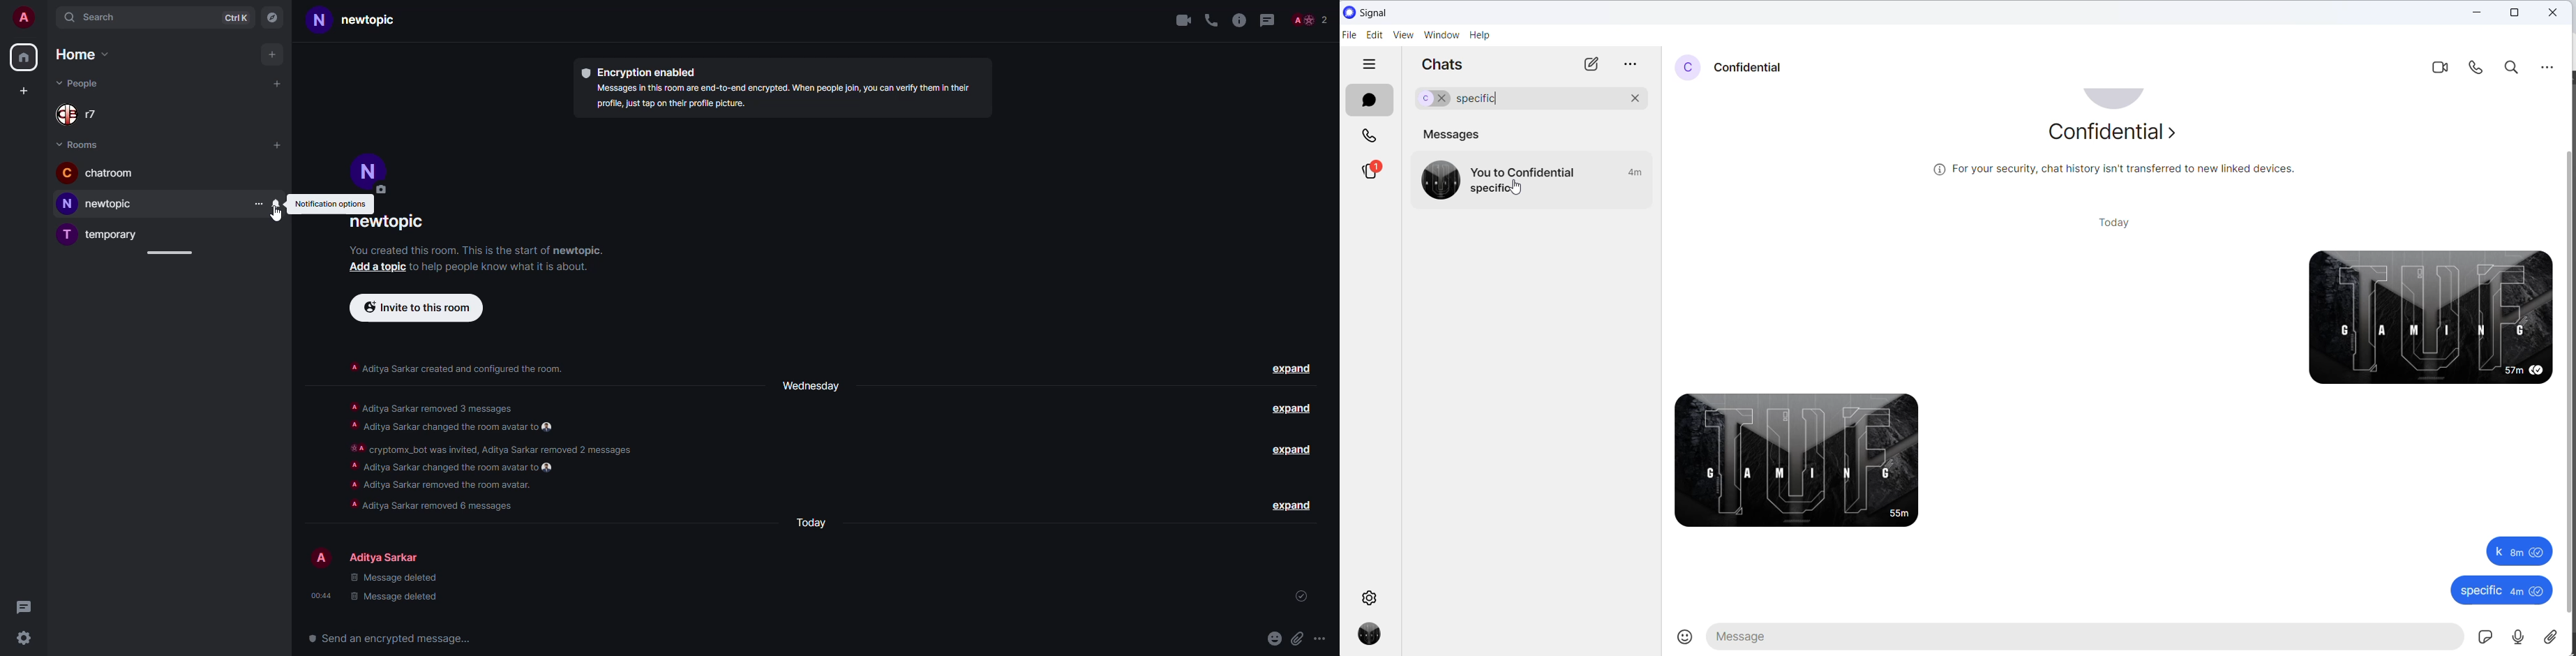 This screenshot has width=2576, height=672. I want to click on more, so click(260, 203).